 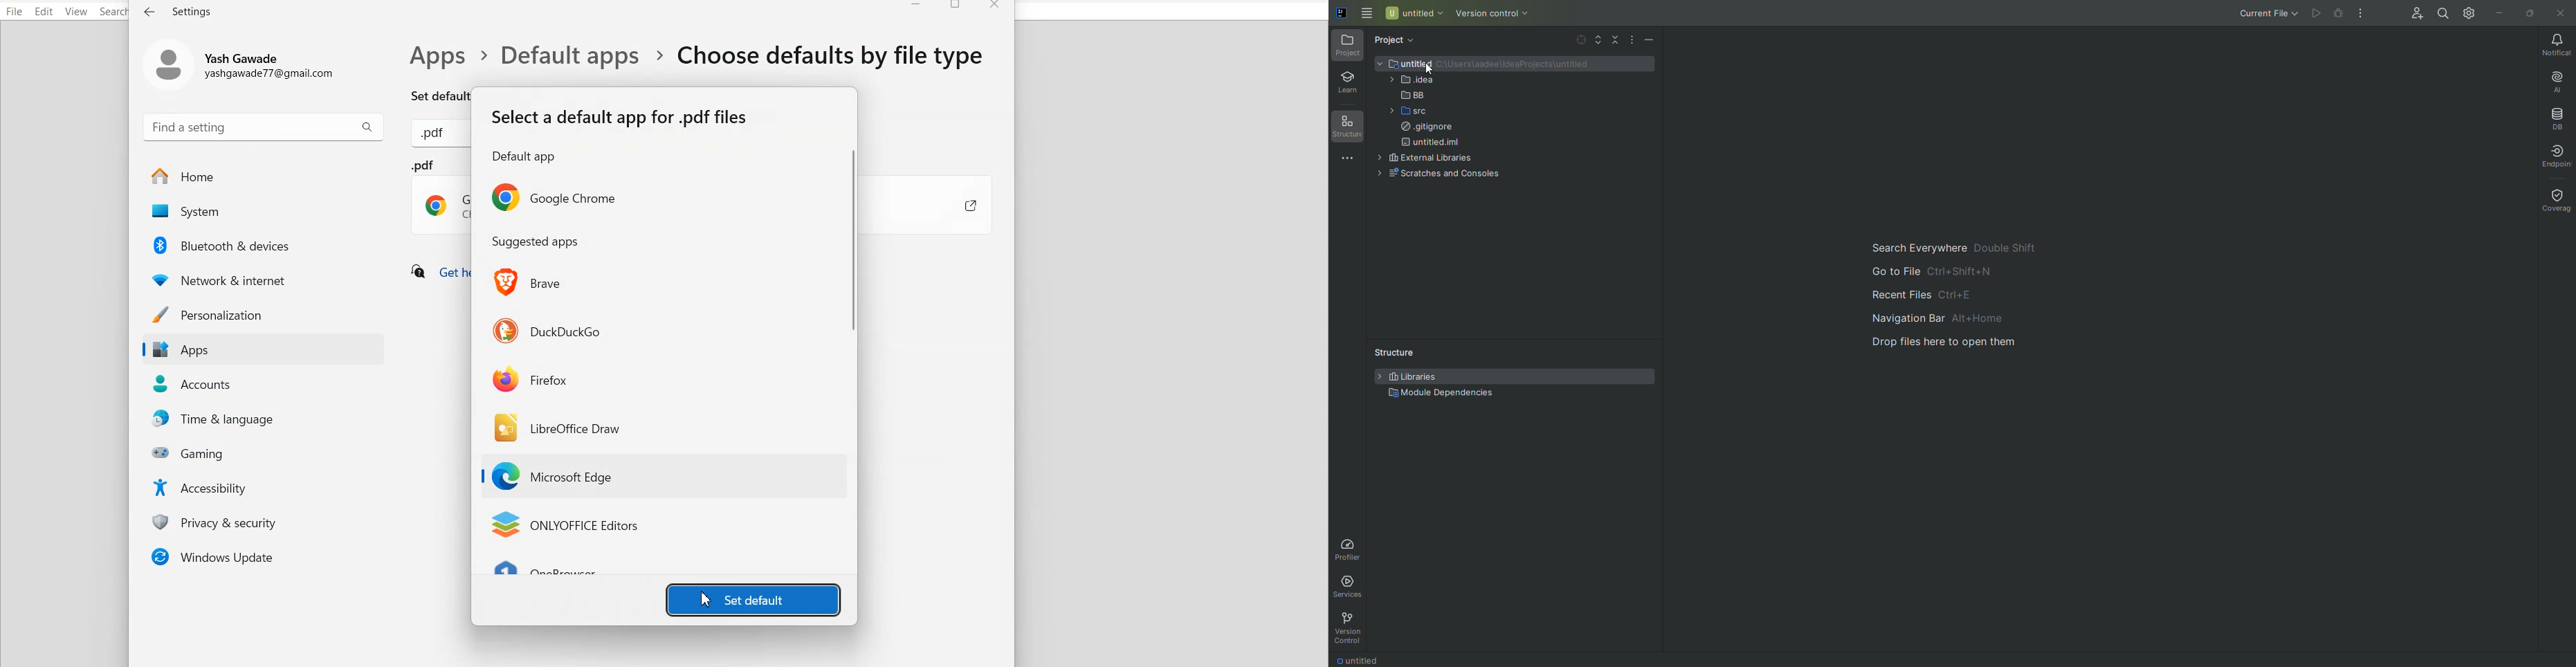 What do you see at coordinates (263, 176) in the screenshot?
I see `Home` at bounding box center [263, 176].